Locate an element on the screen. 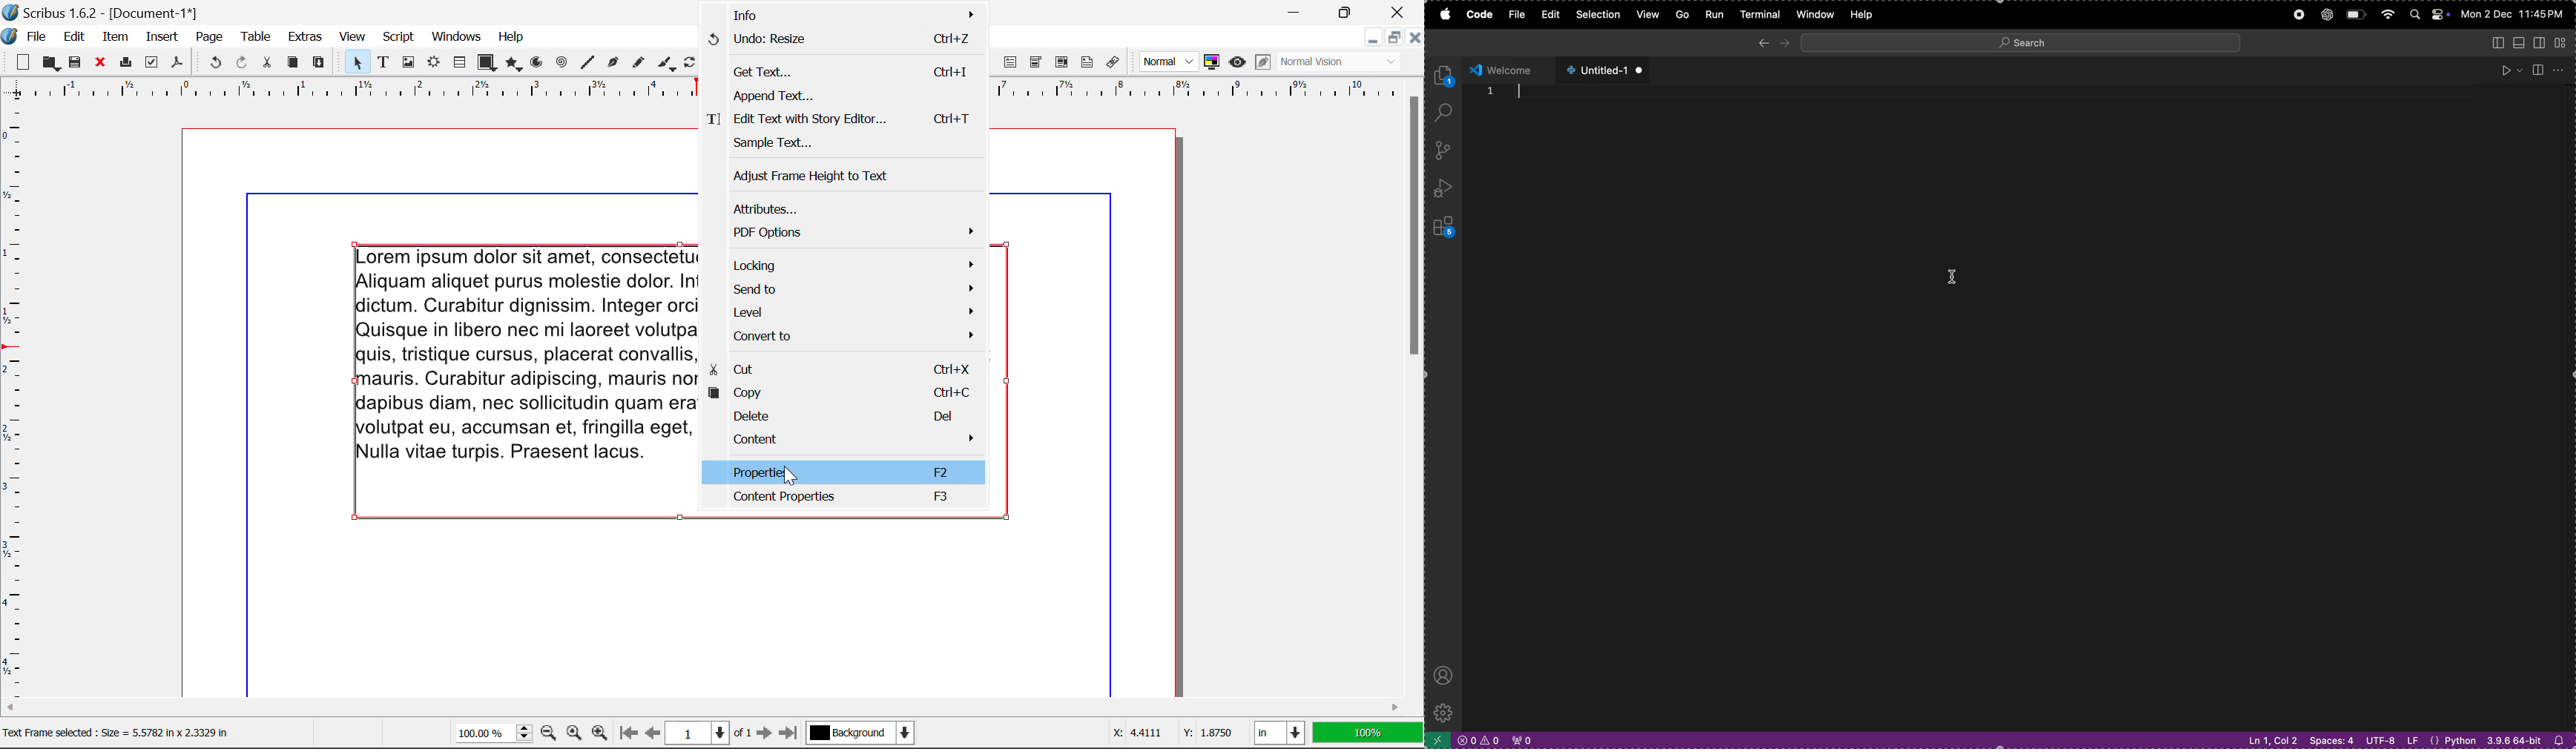  Content is located at coordinates (843, 441).